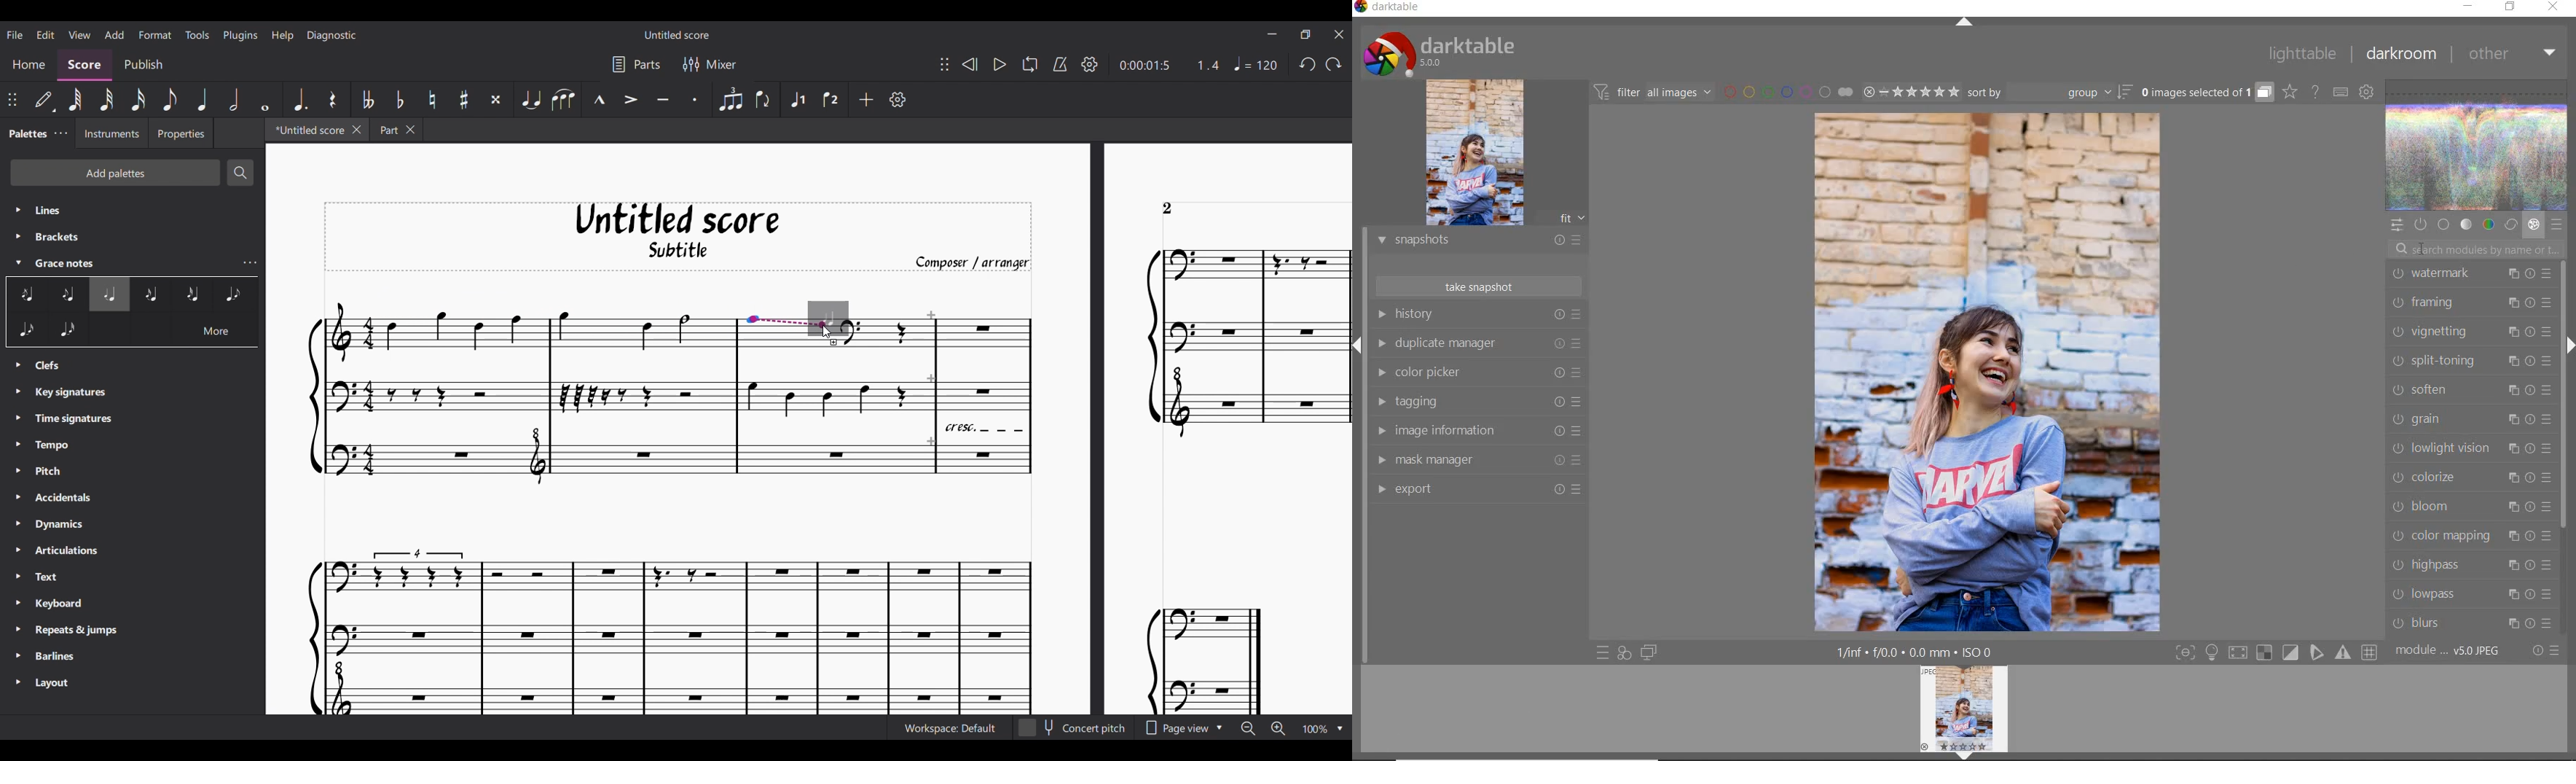 The image size is (2576, 784). I want to click on Selected grace note highlighted, so click(109, 295).